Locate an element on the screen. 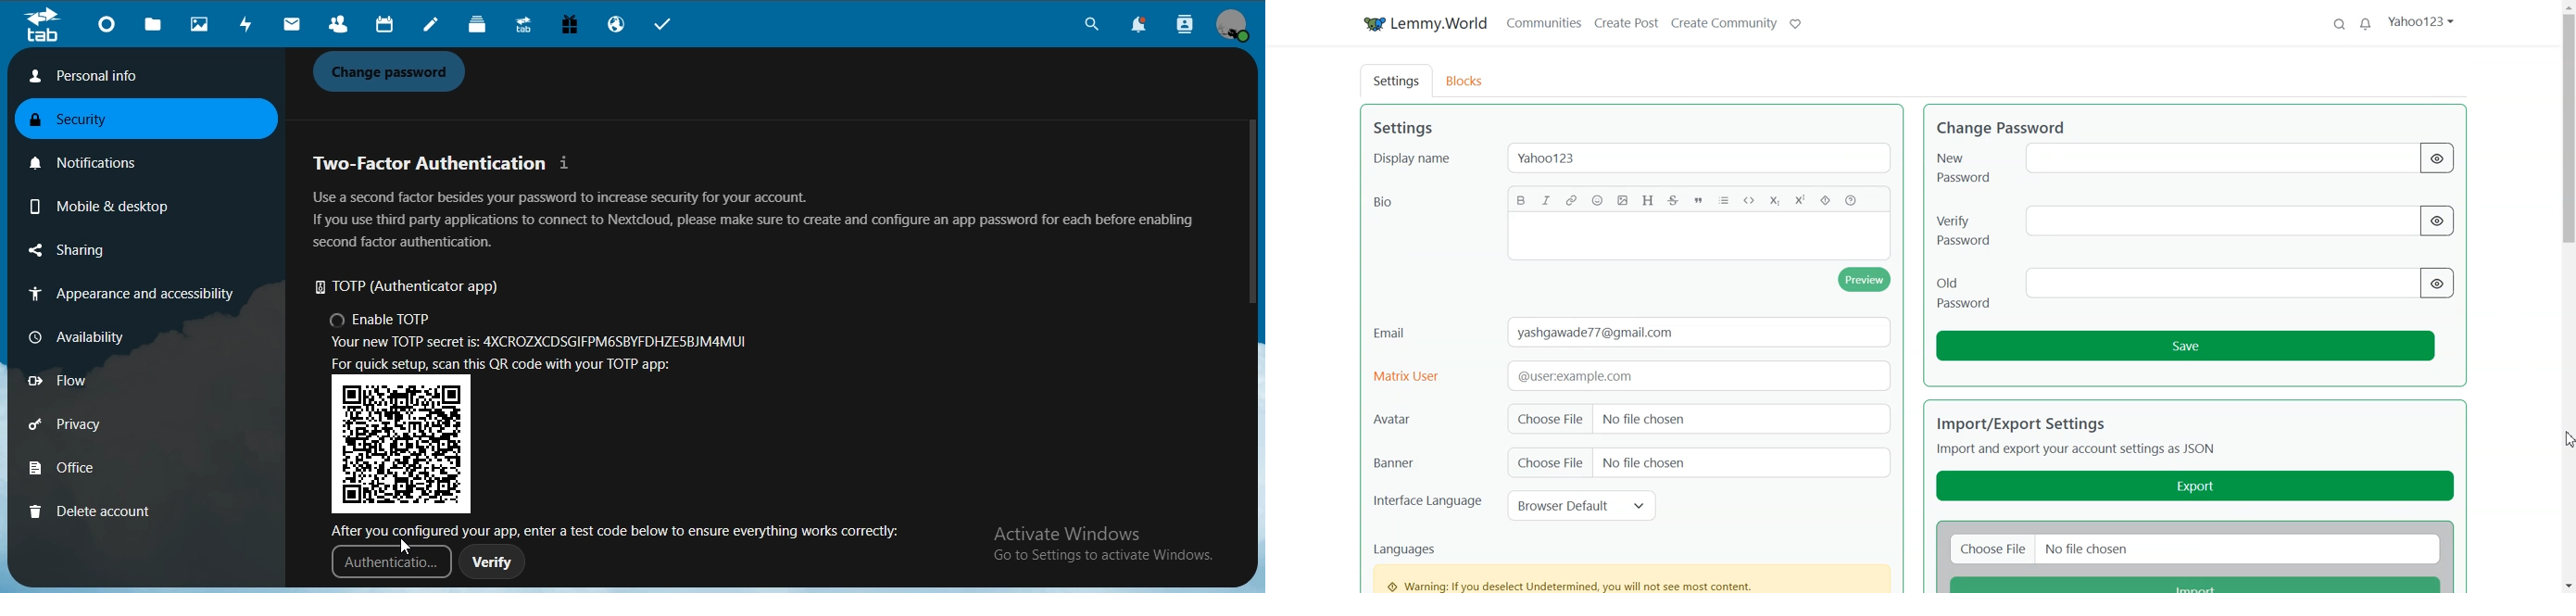  After you configured your app, enter a test code below to ensure everything works correctly: is located at coordinates (622, 529).